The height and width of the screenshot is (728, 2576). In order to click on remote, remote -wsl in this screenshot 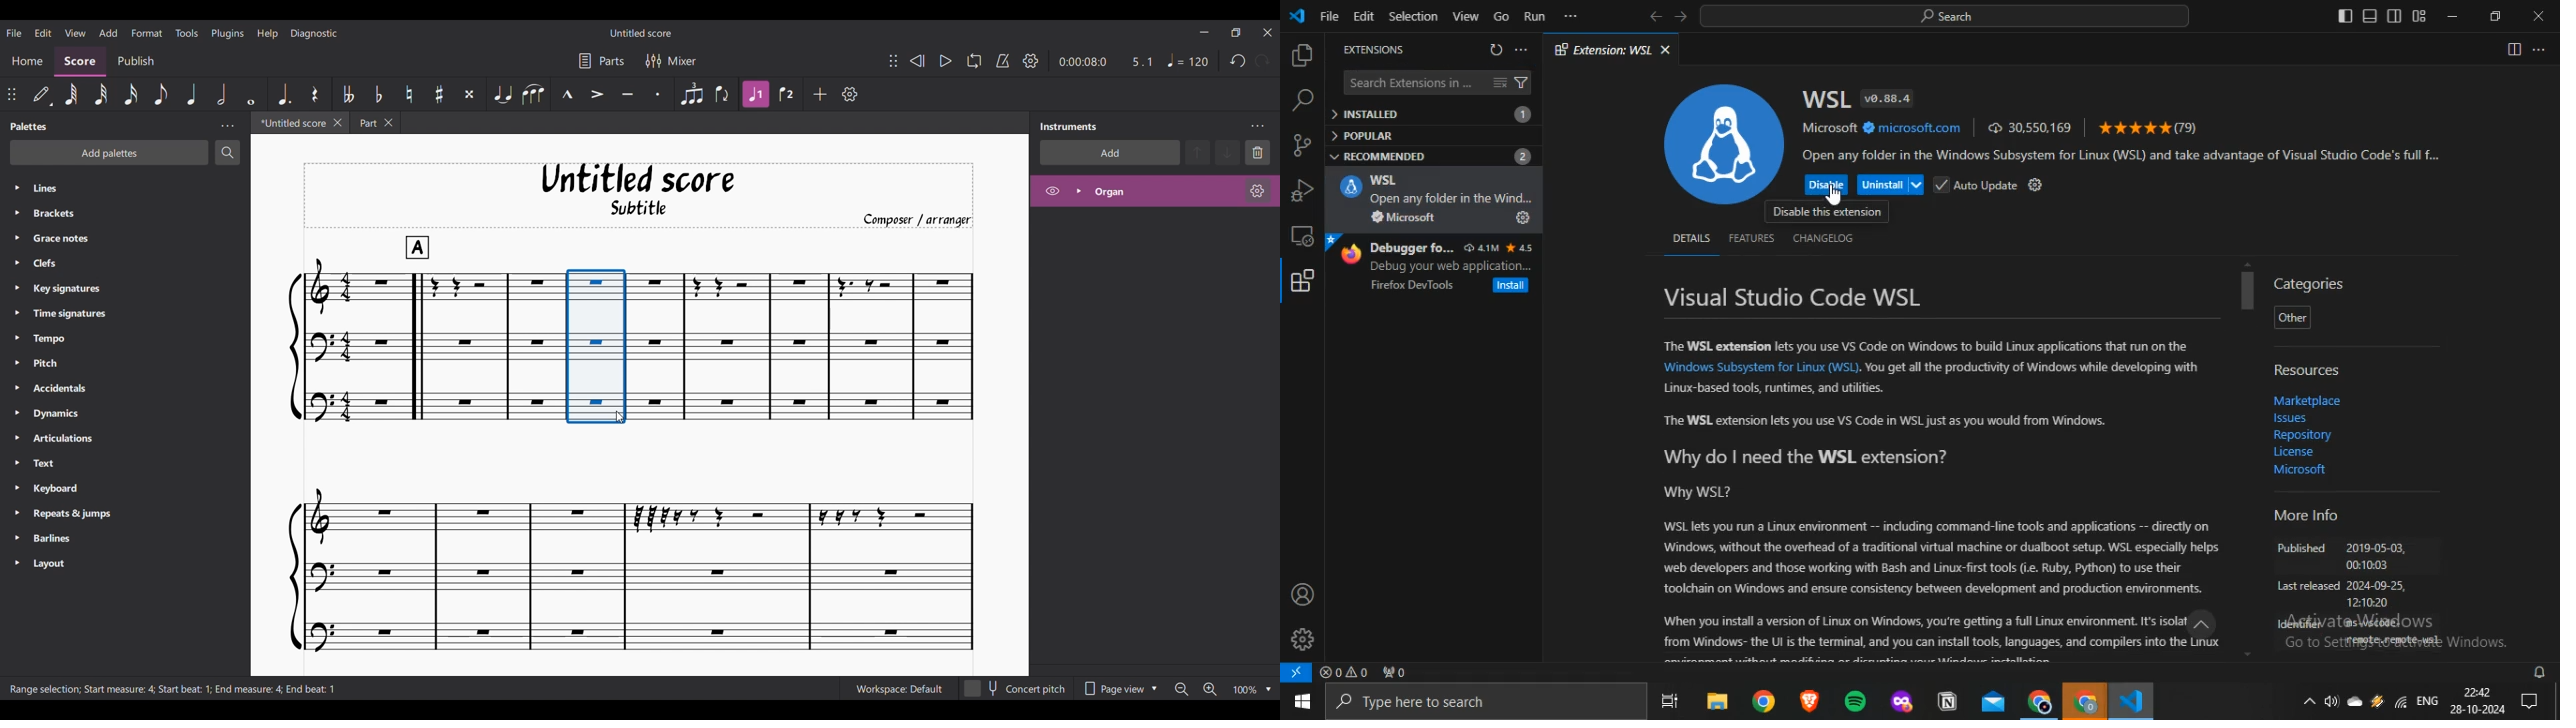, I will do `click(2391, 642)`.